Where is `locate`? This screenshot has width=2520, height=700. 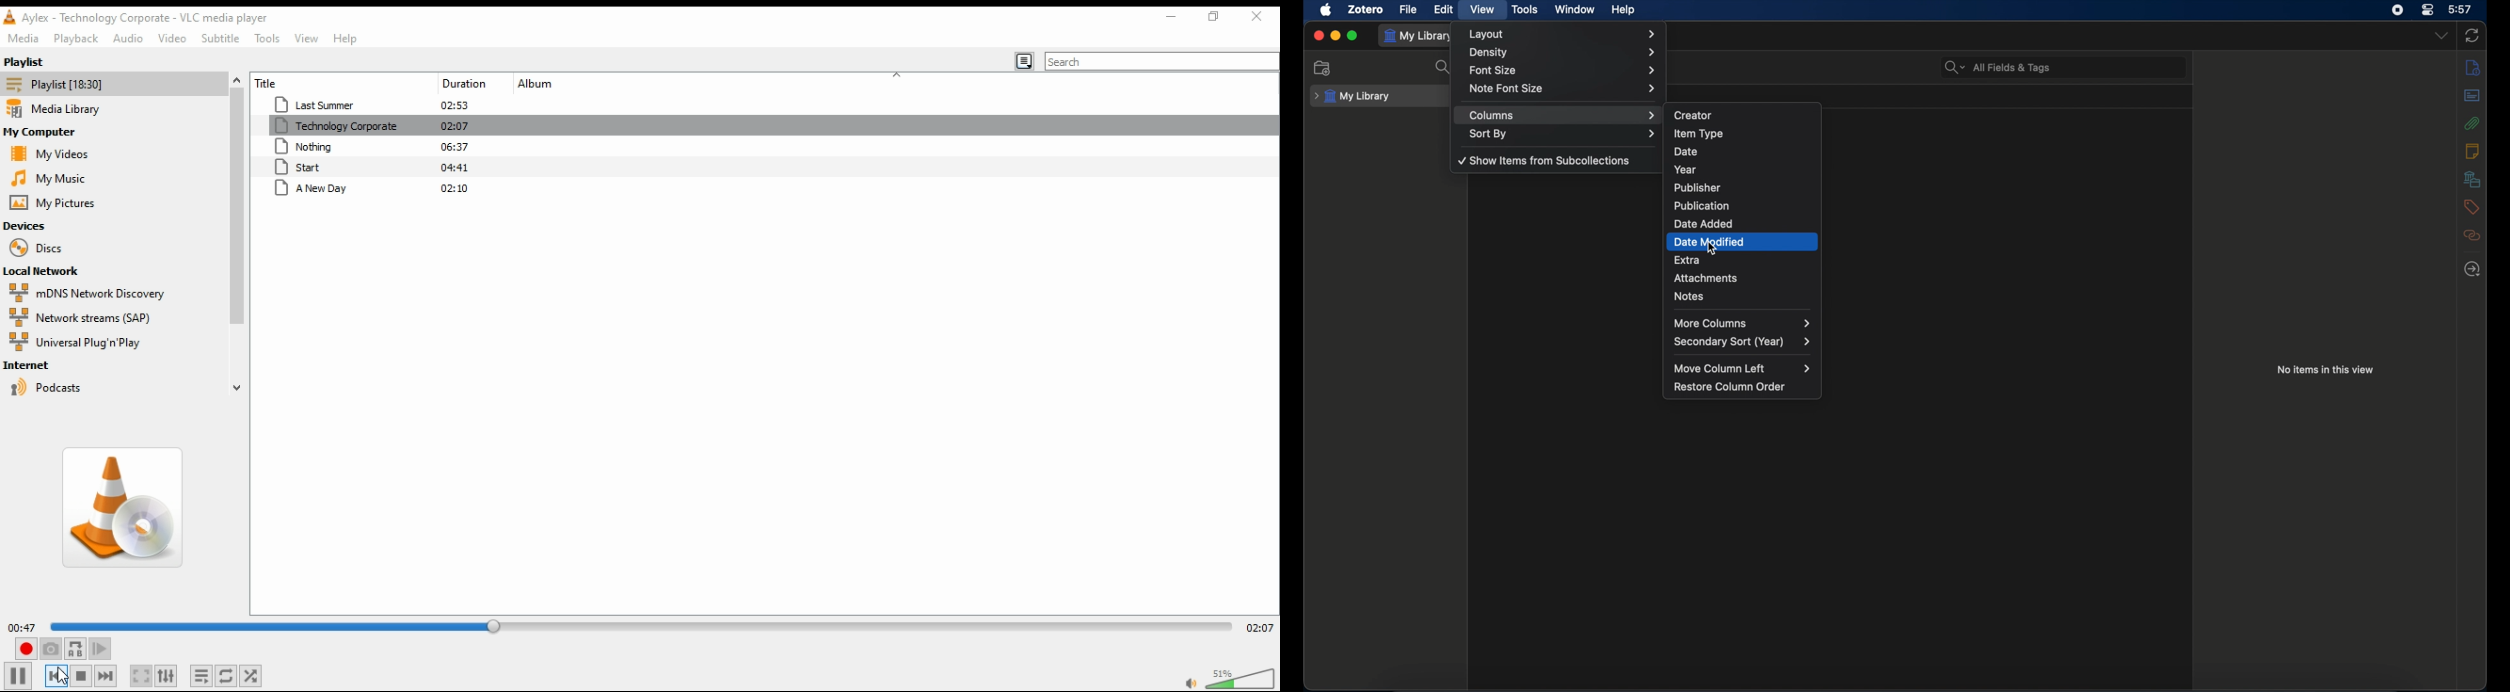
locate is located at coordinates (2472, 268).